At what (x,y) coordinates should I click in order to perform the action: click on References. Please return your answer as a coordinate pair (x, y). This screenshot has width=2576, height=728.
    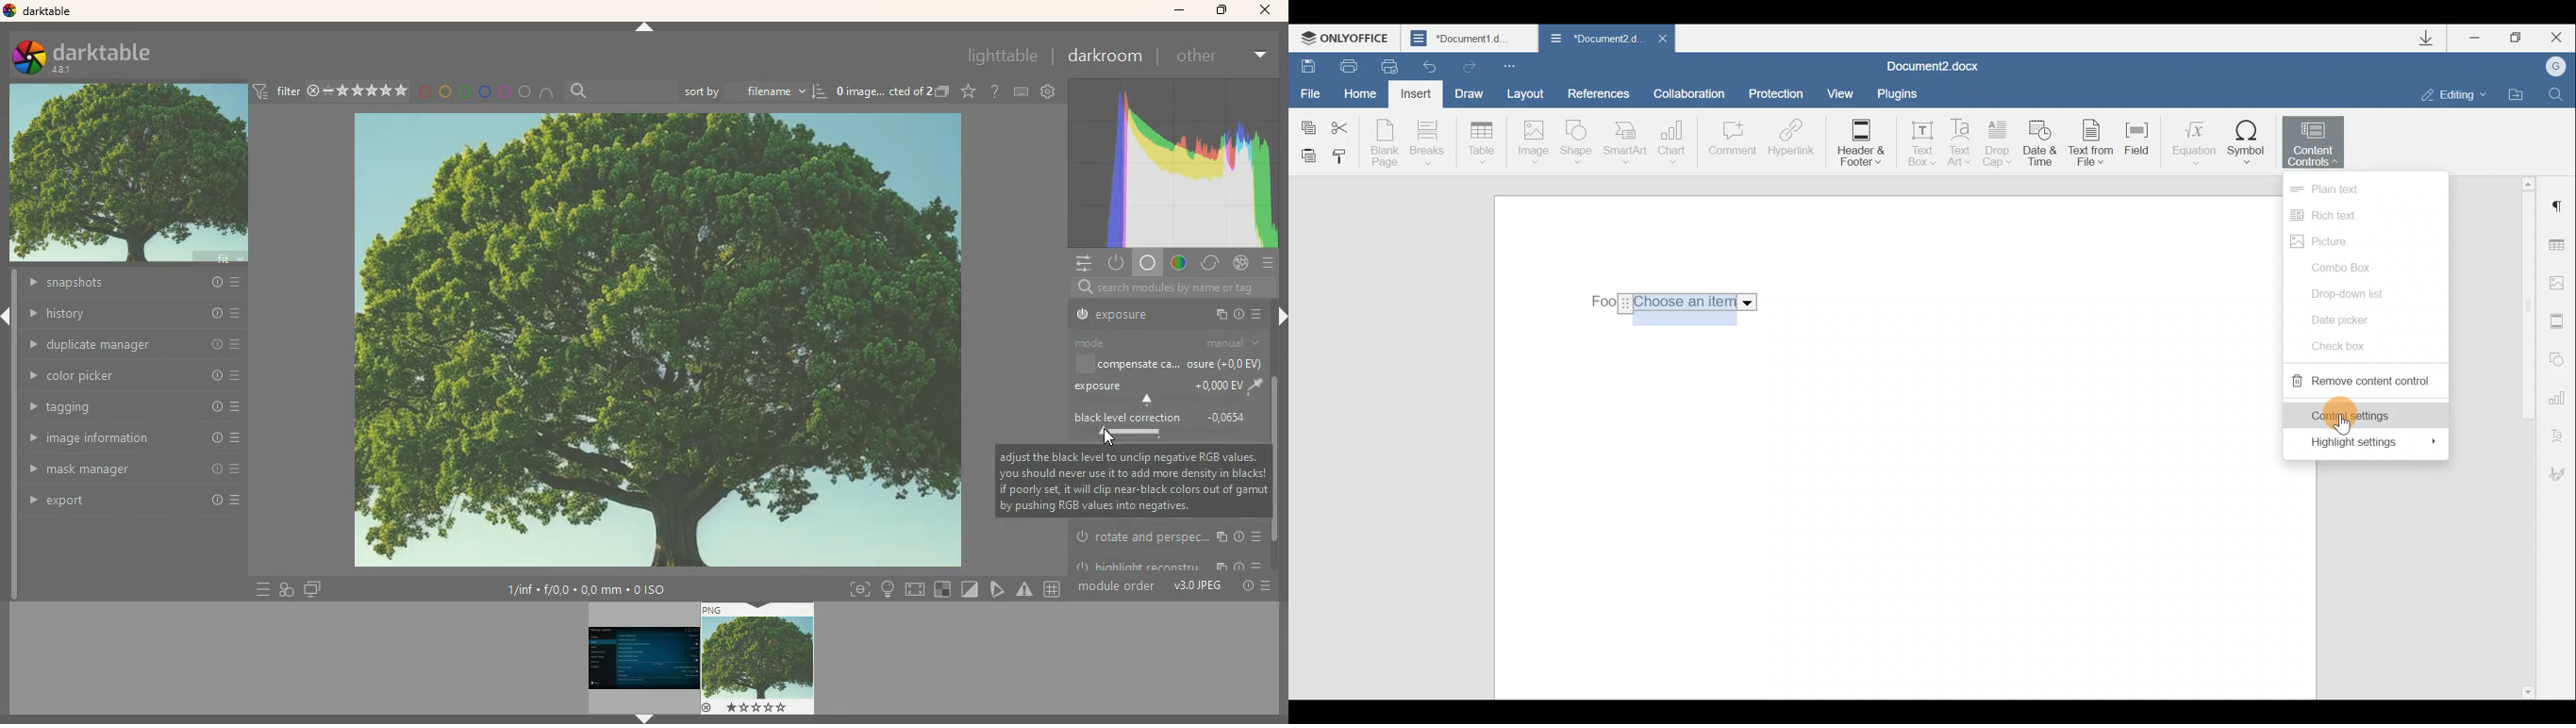
    Looking at the image, I should click on (1598, 92).